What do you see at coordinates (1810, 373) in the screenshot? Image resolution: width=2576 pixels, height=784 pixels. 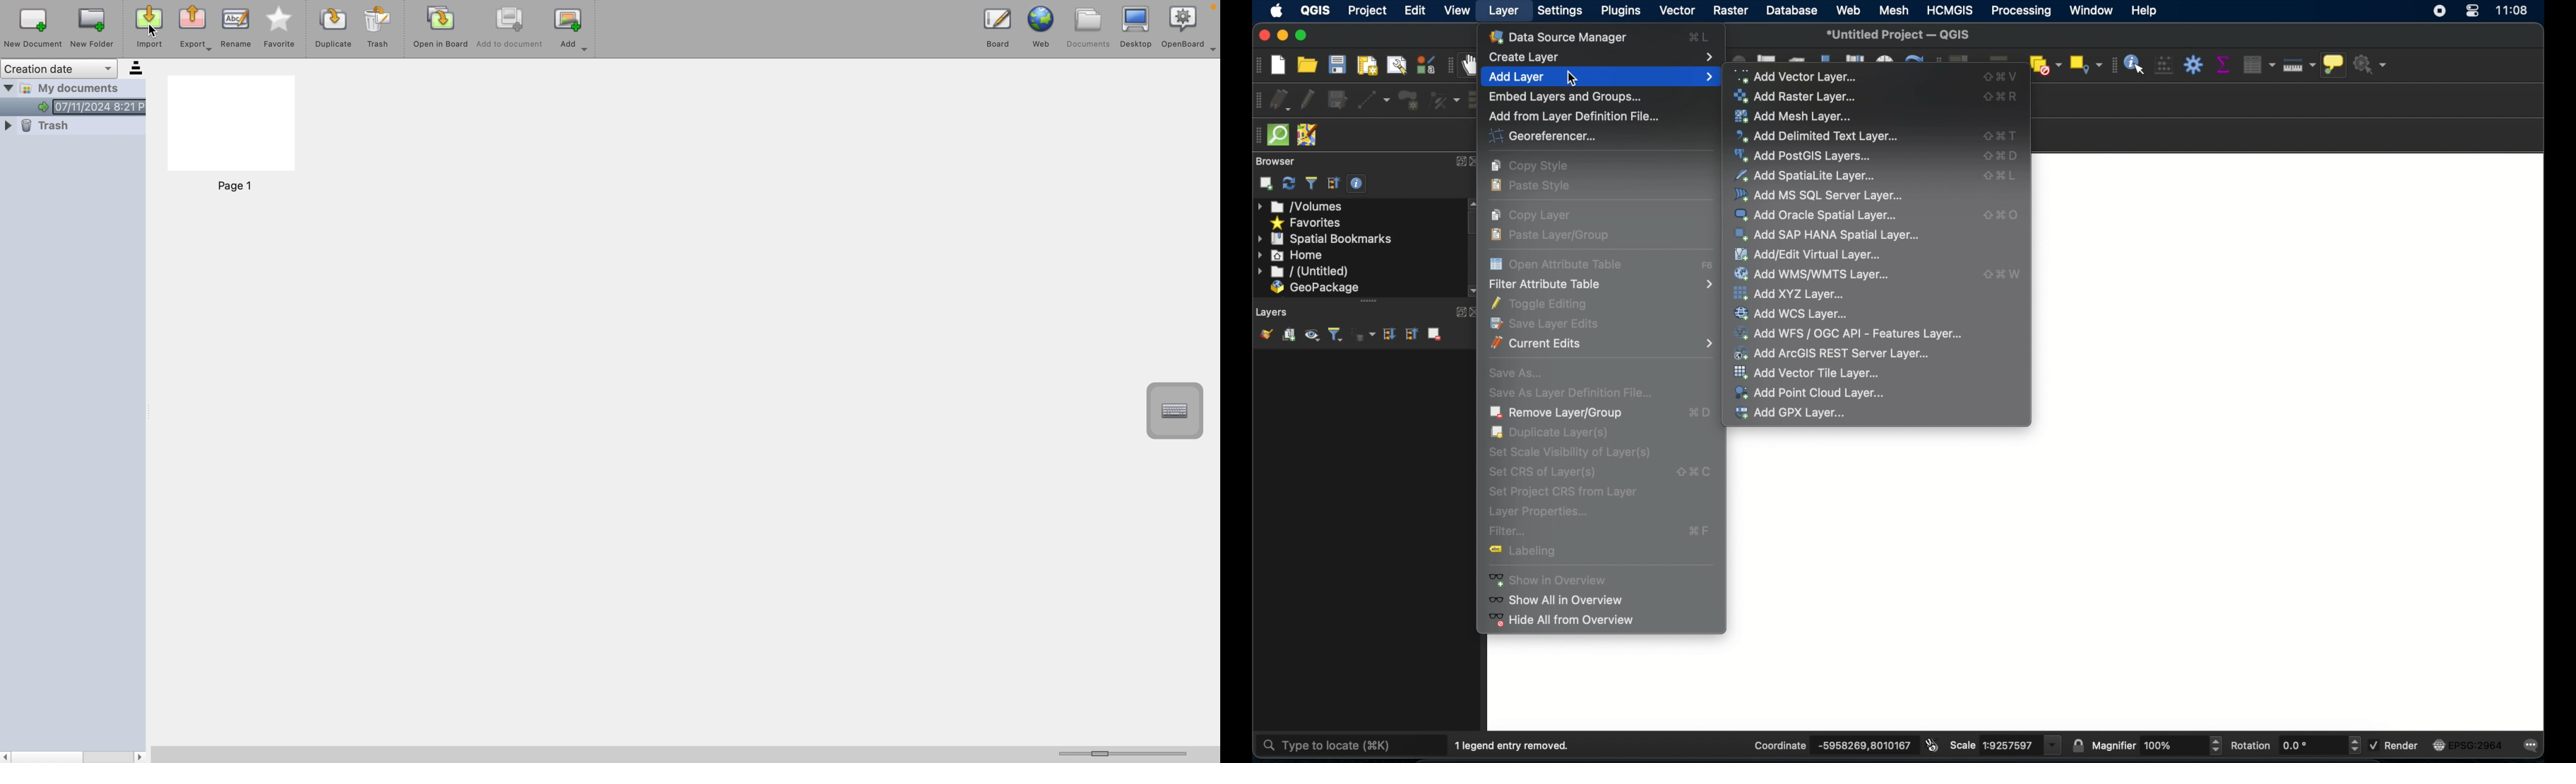 I see `add vector tile layer` at bounding box center [1810, 373].